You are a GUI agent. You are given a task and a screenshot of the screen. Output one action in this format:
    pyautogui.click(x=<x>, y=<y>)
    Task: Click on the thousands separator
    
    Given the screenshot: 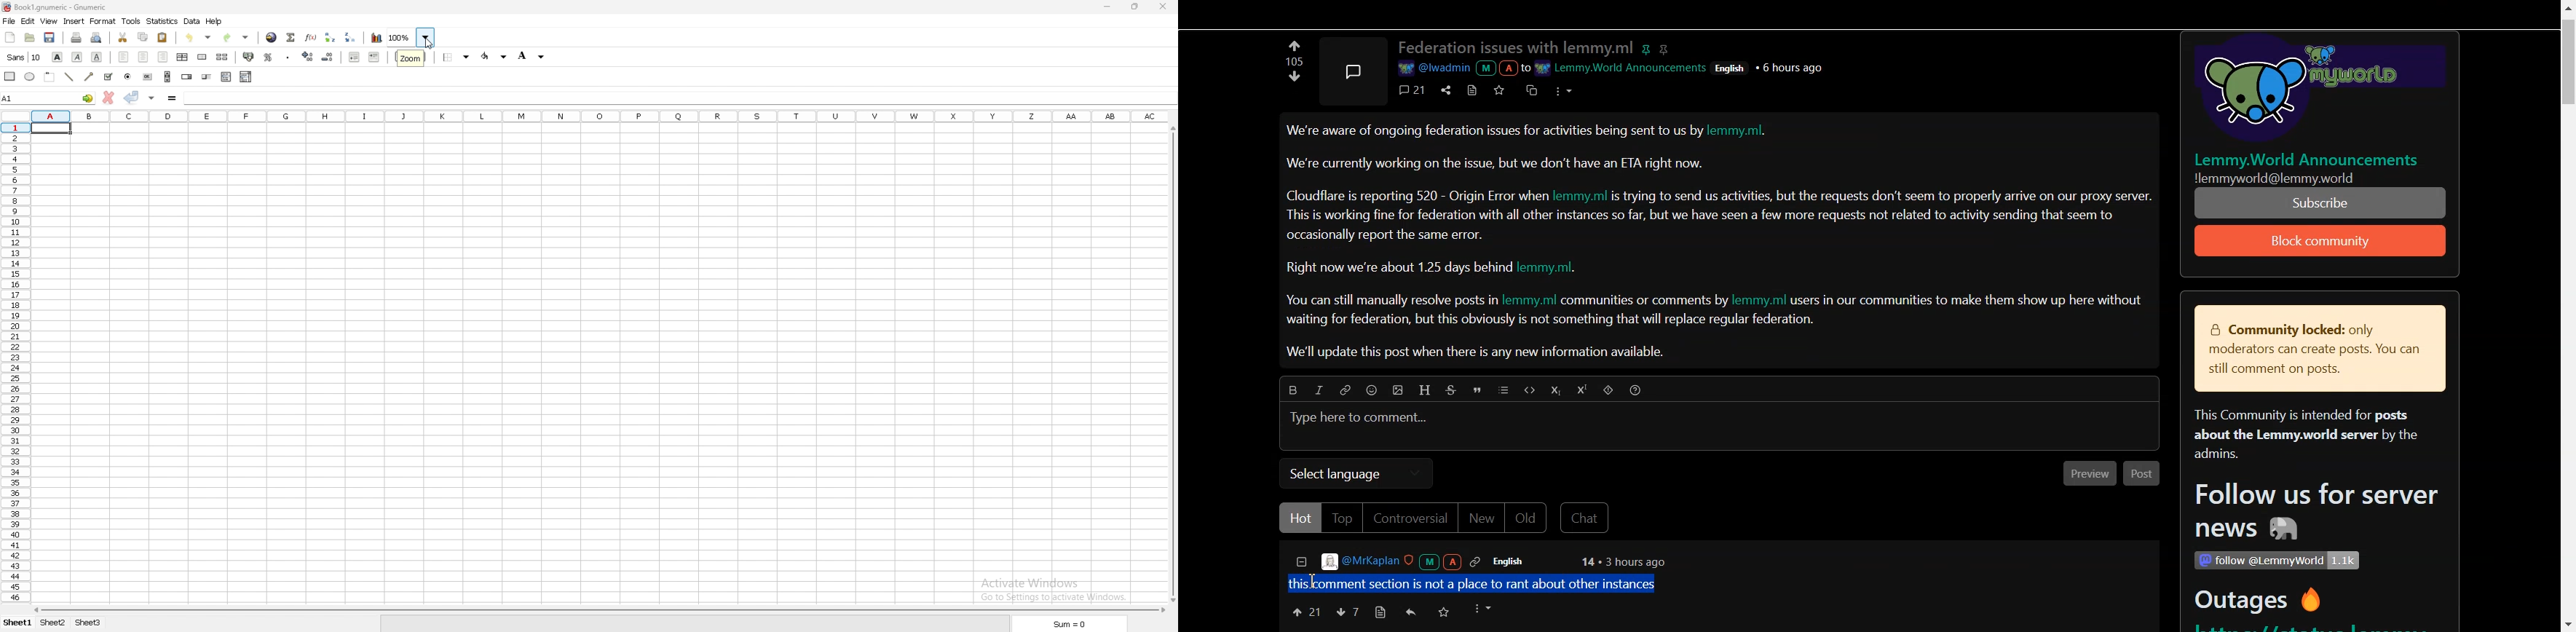 What is the action you would take?
    pyautogui.click(x=287, y=56)
    